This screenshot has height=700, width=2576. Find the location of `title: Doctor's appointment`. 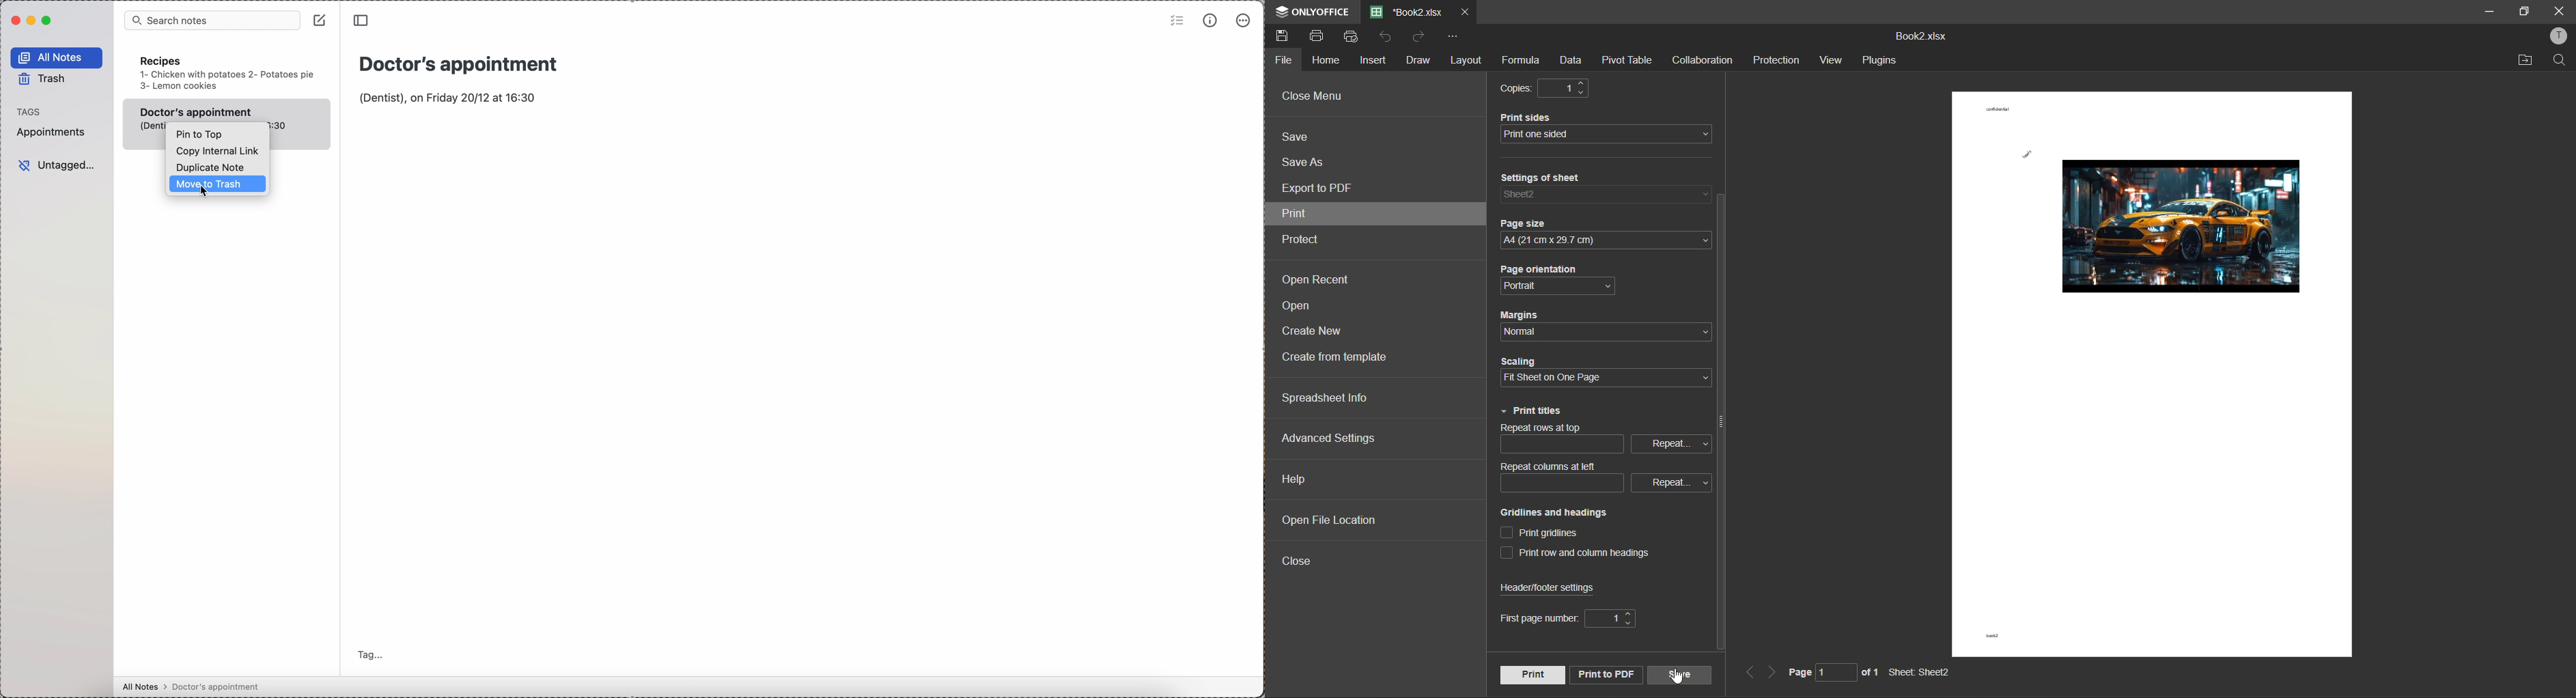

title: Doctor's appointment is located at coordinates (464, 61).